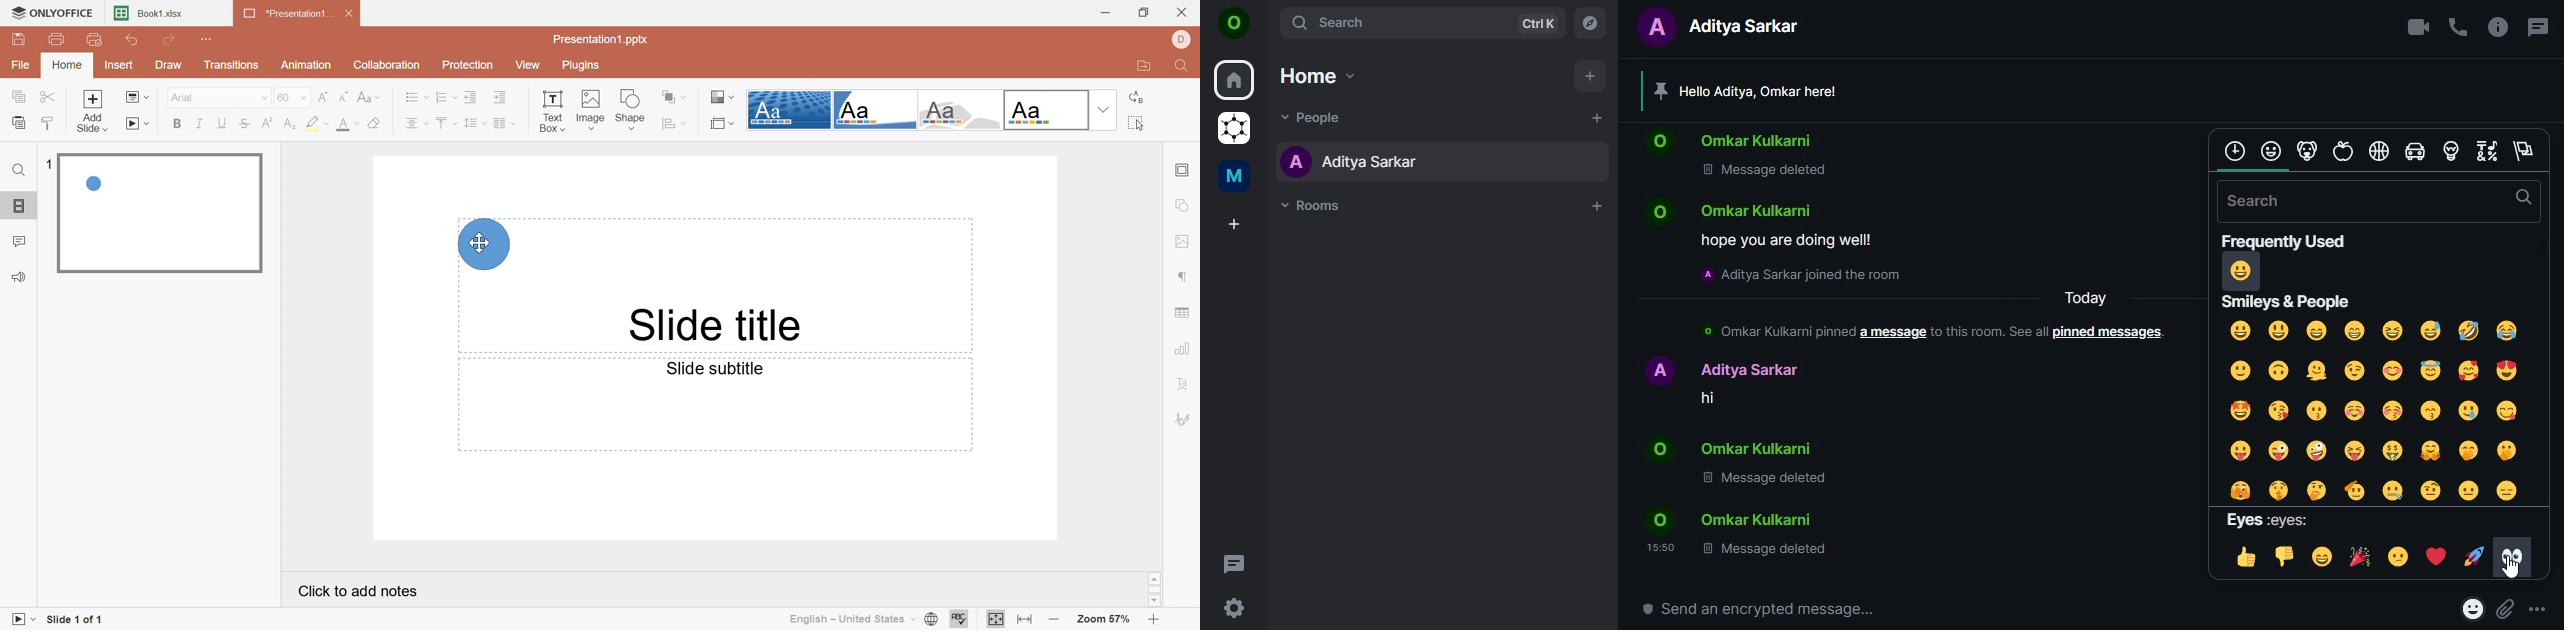 The width and height of the screenshot is (2576, 644). I want to click on face with open hands, so click(2432, 451).